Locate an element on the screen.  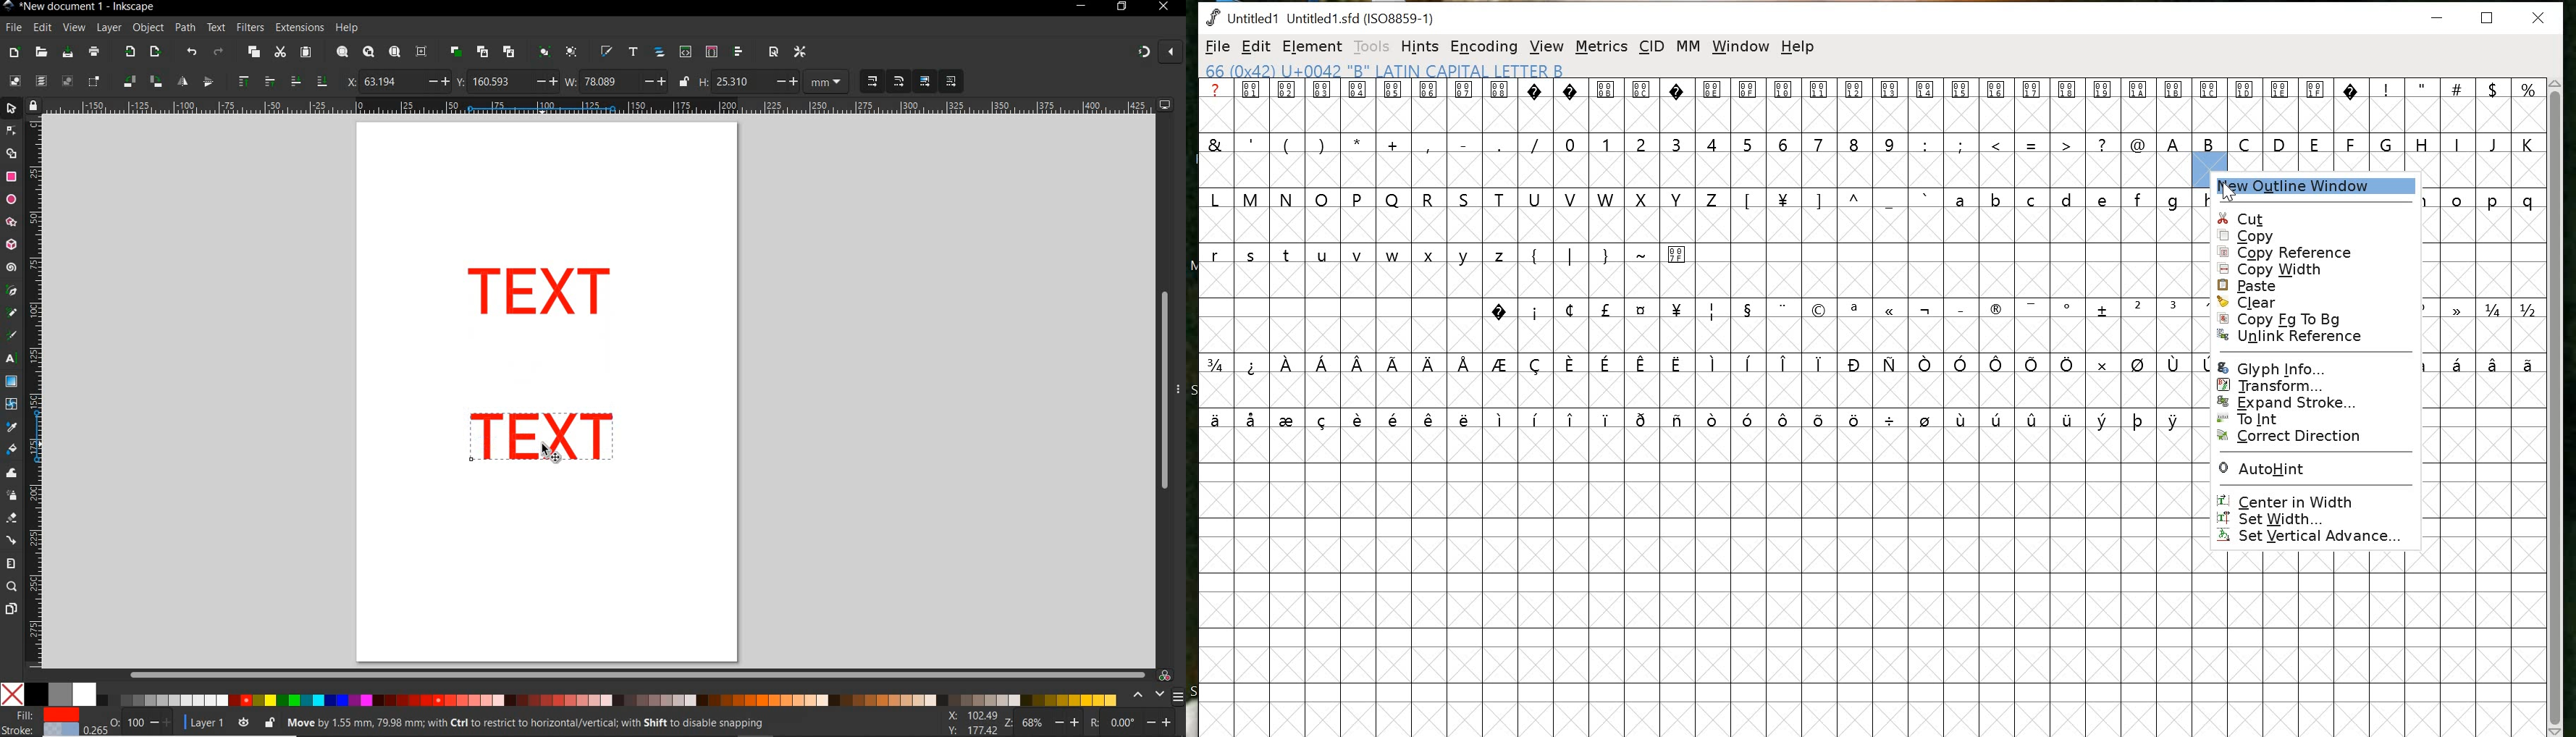
MEASUREMENT is located at coordinates (829, 82).